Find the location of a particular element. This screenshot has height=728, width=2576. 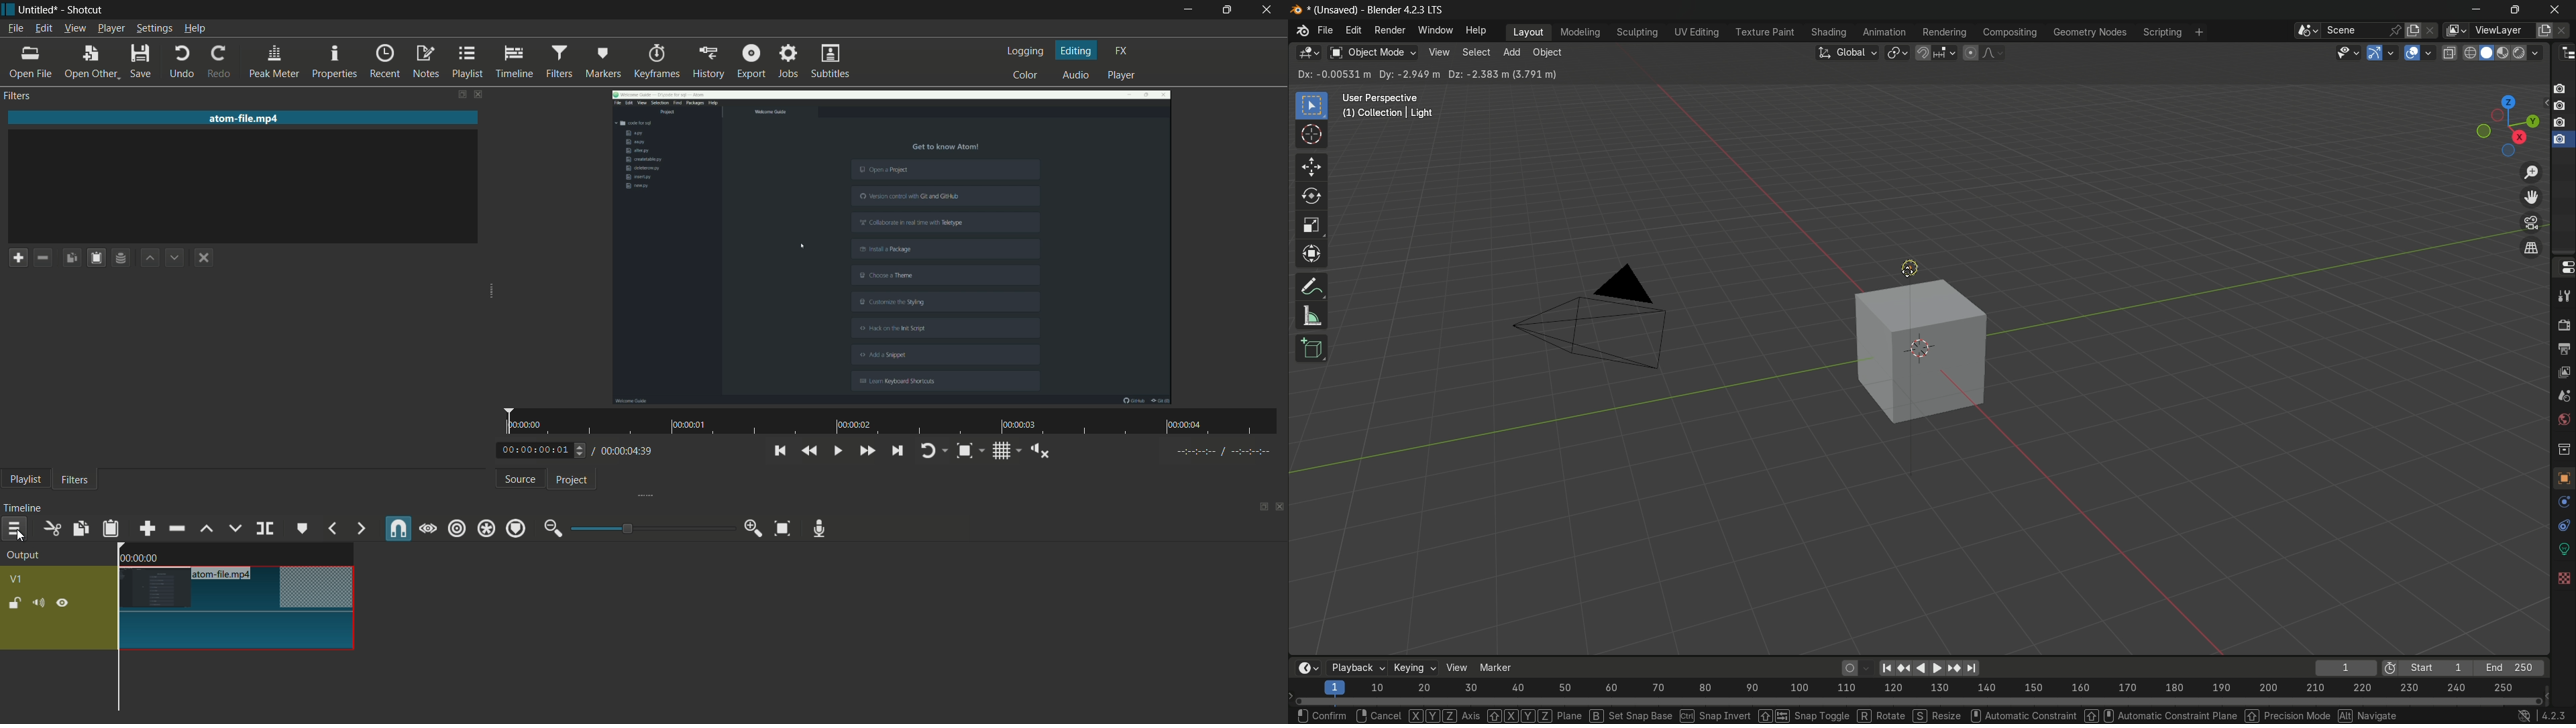

record audio is located at coordinates (819, 530).